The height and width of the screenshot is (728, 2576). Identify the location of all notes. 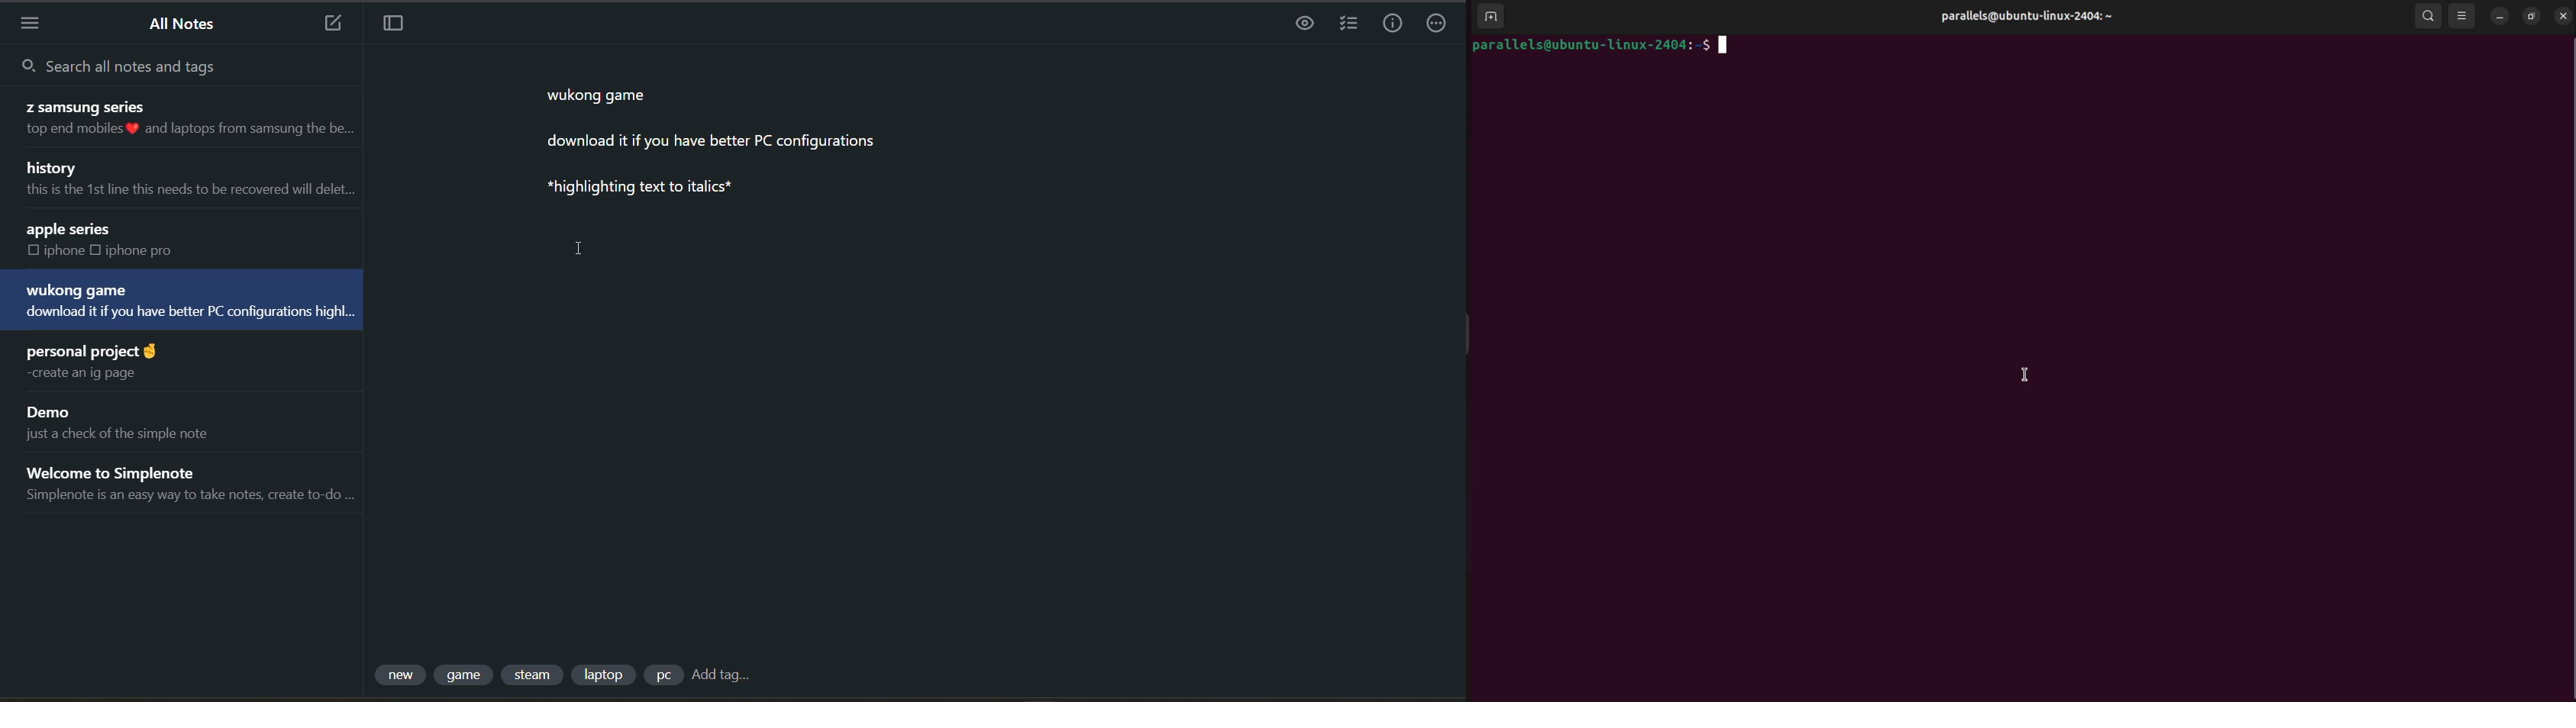
(190, 23).